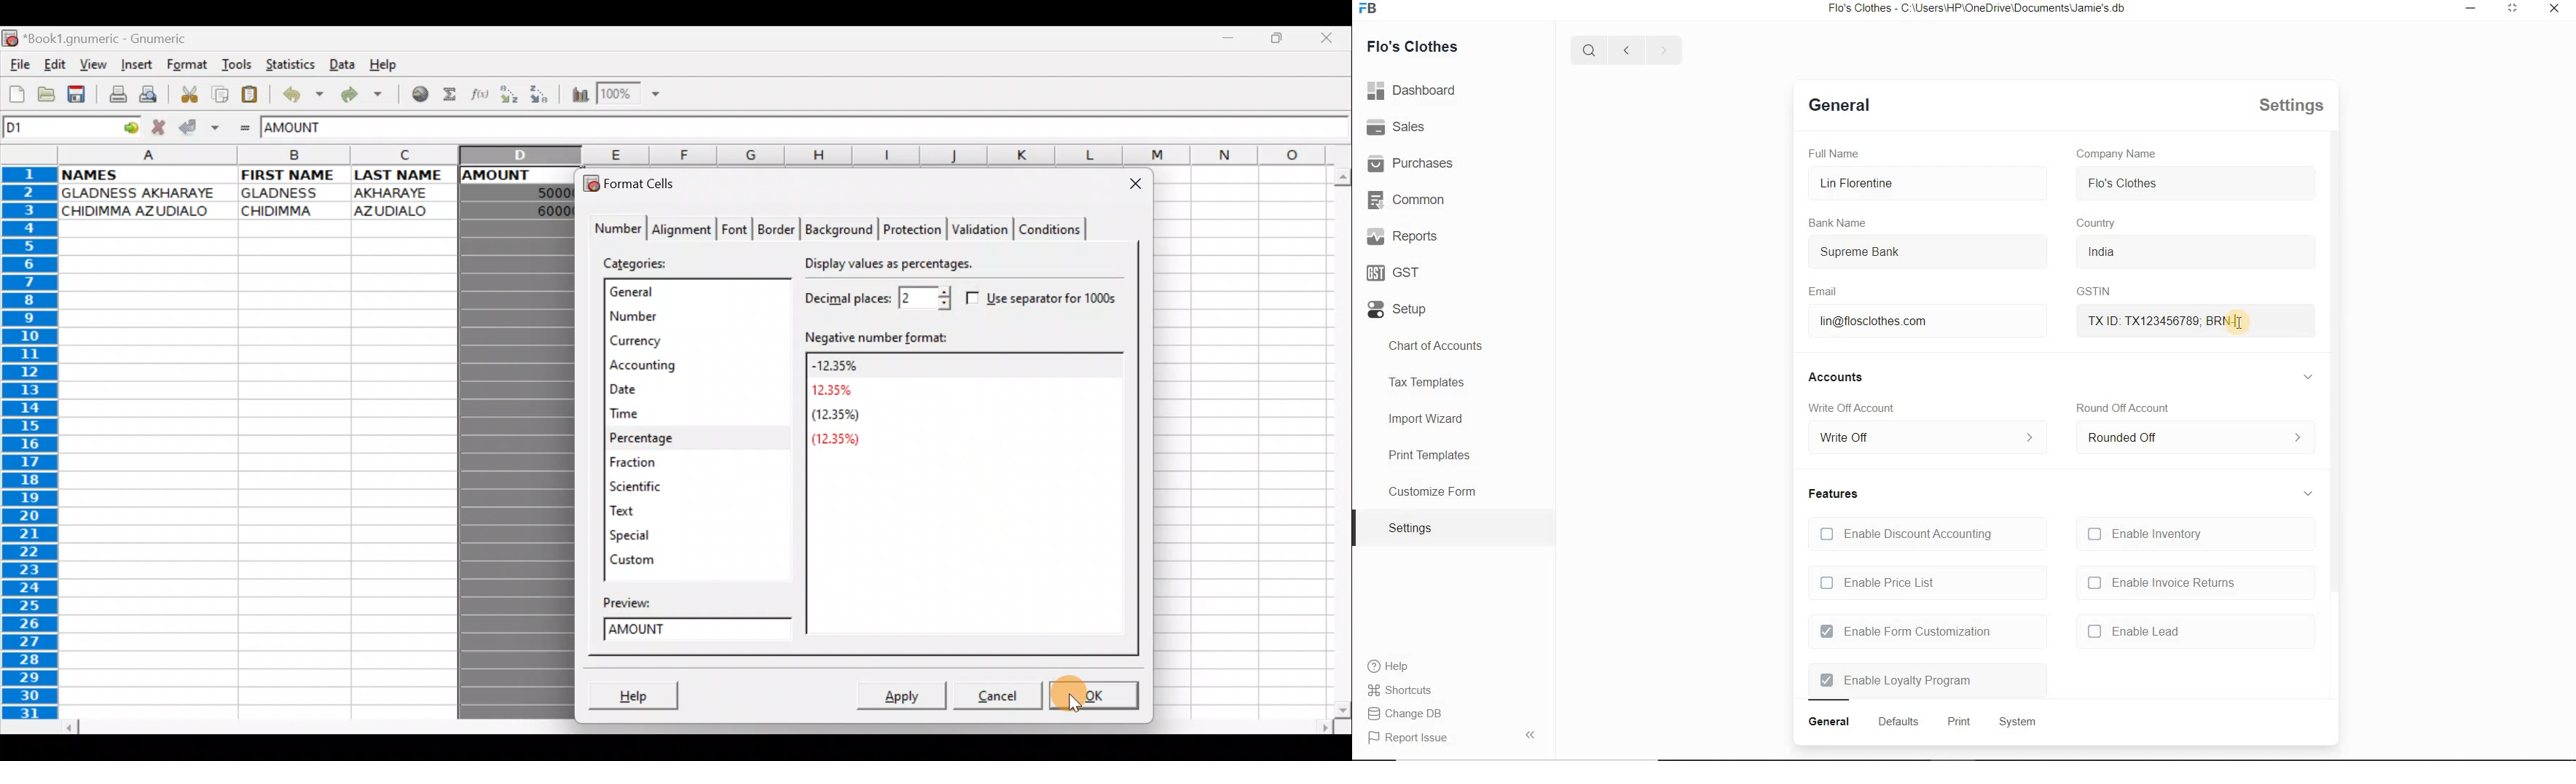 This screenshot has height=784, width=2576. Describe the element at coordinates (841, 440) in the screenshot. I see `(12%)` at that location.